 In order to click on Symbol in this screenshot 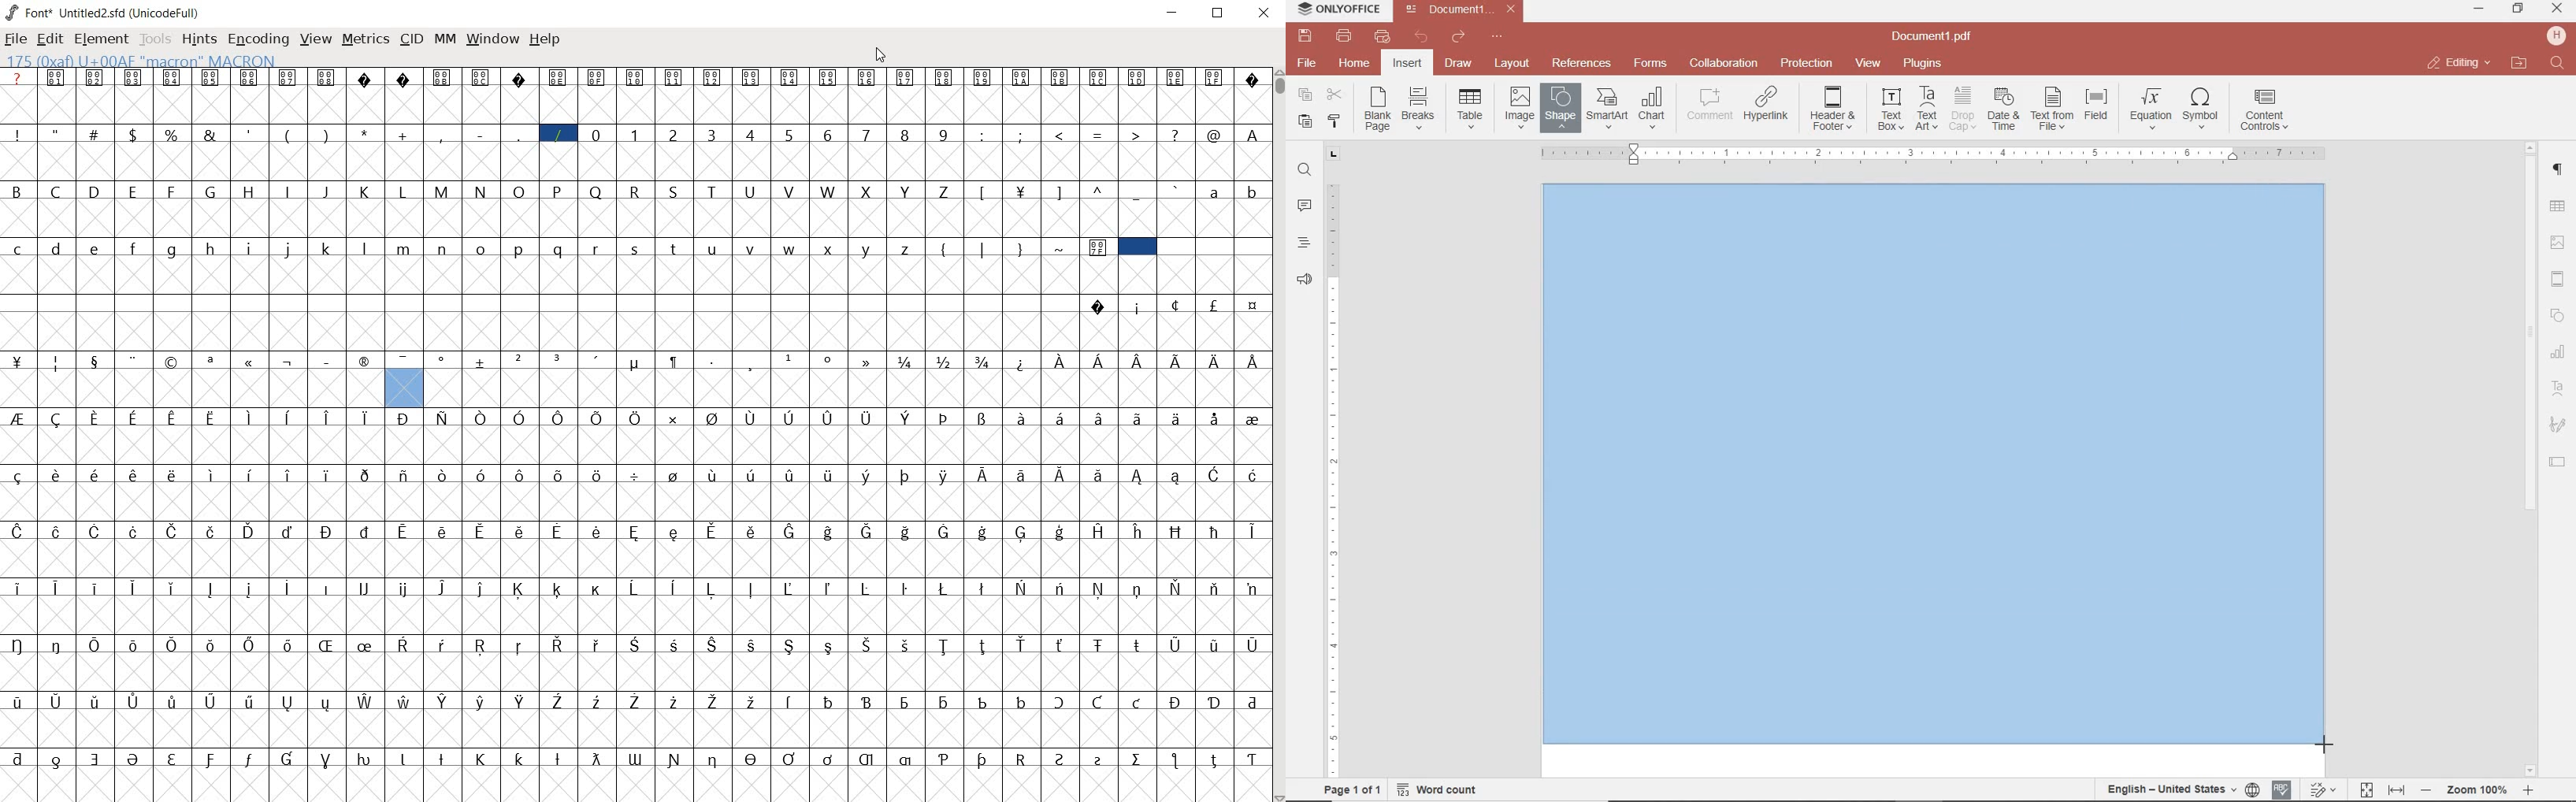, I will do `click(212, 531)`.